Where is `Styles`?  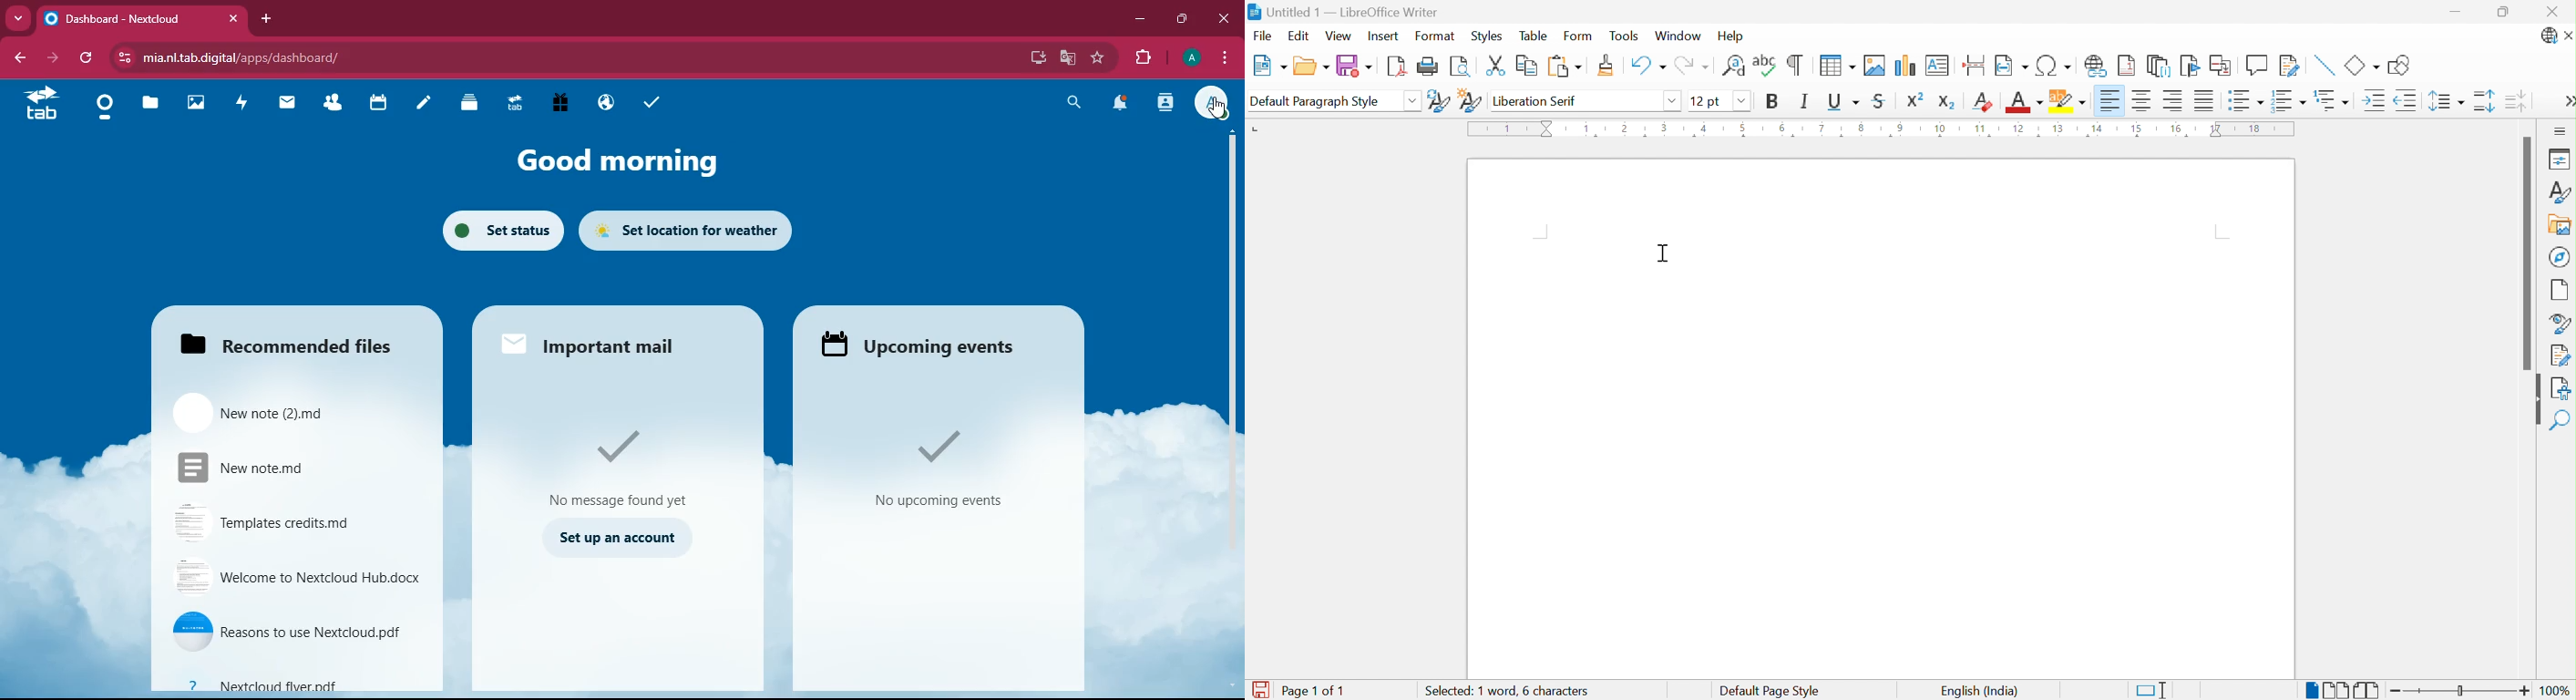 Styles is located at coordinates (2559, 192).